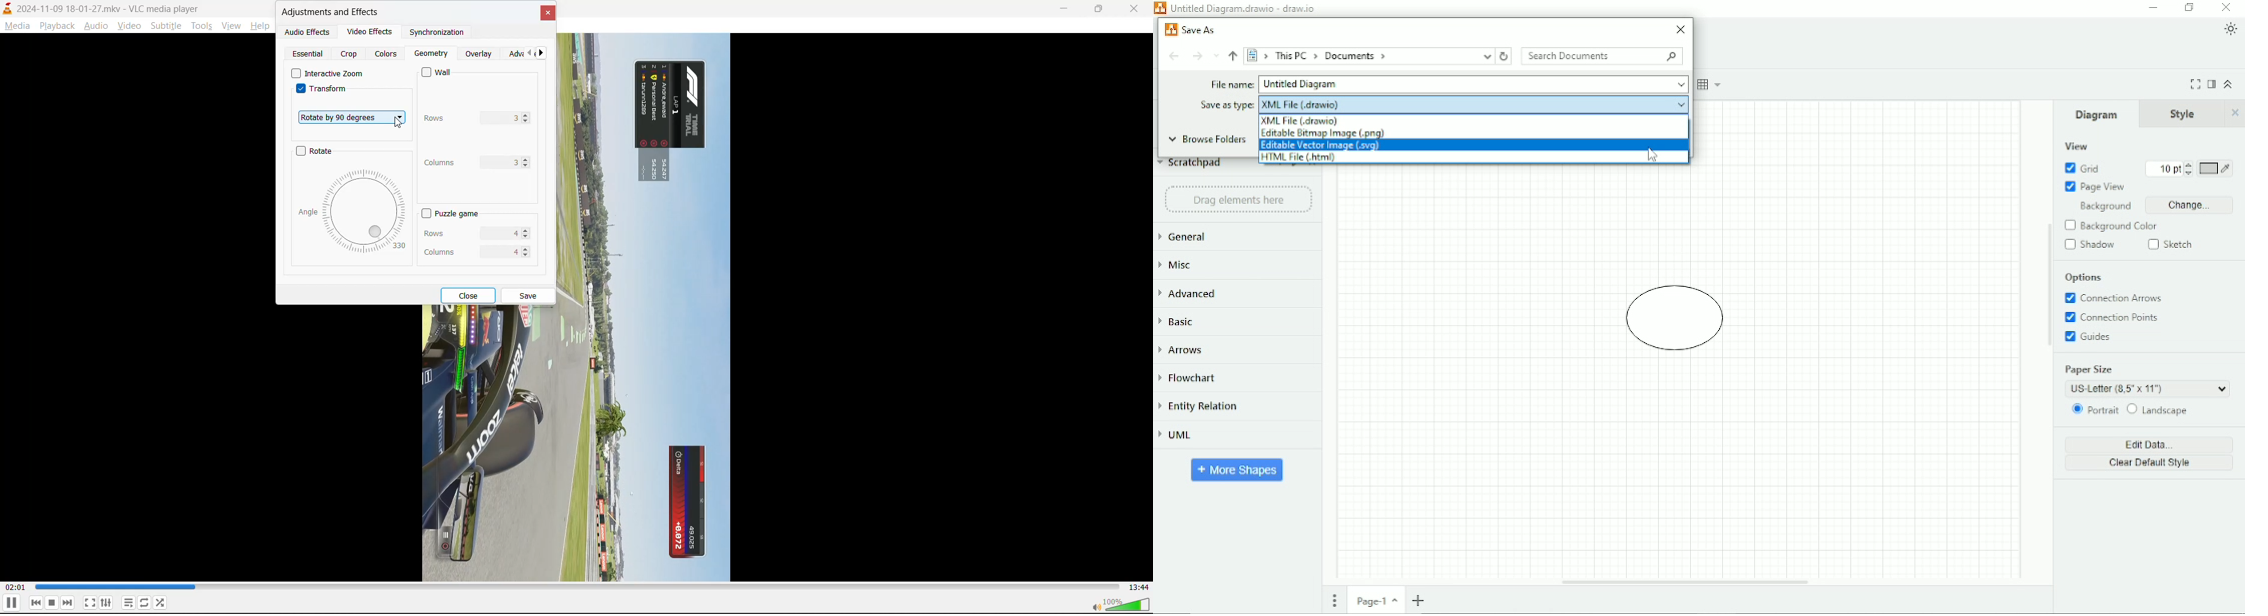 The image size is (2268, 616). I want to click on transform, so click(323, 91).